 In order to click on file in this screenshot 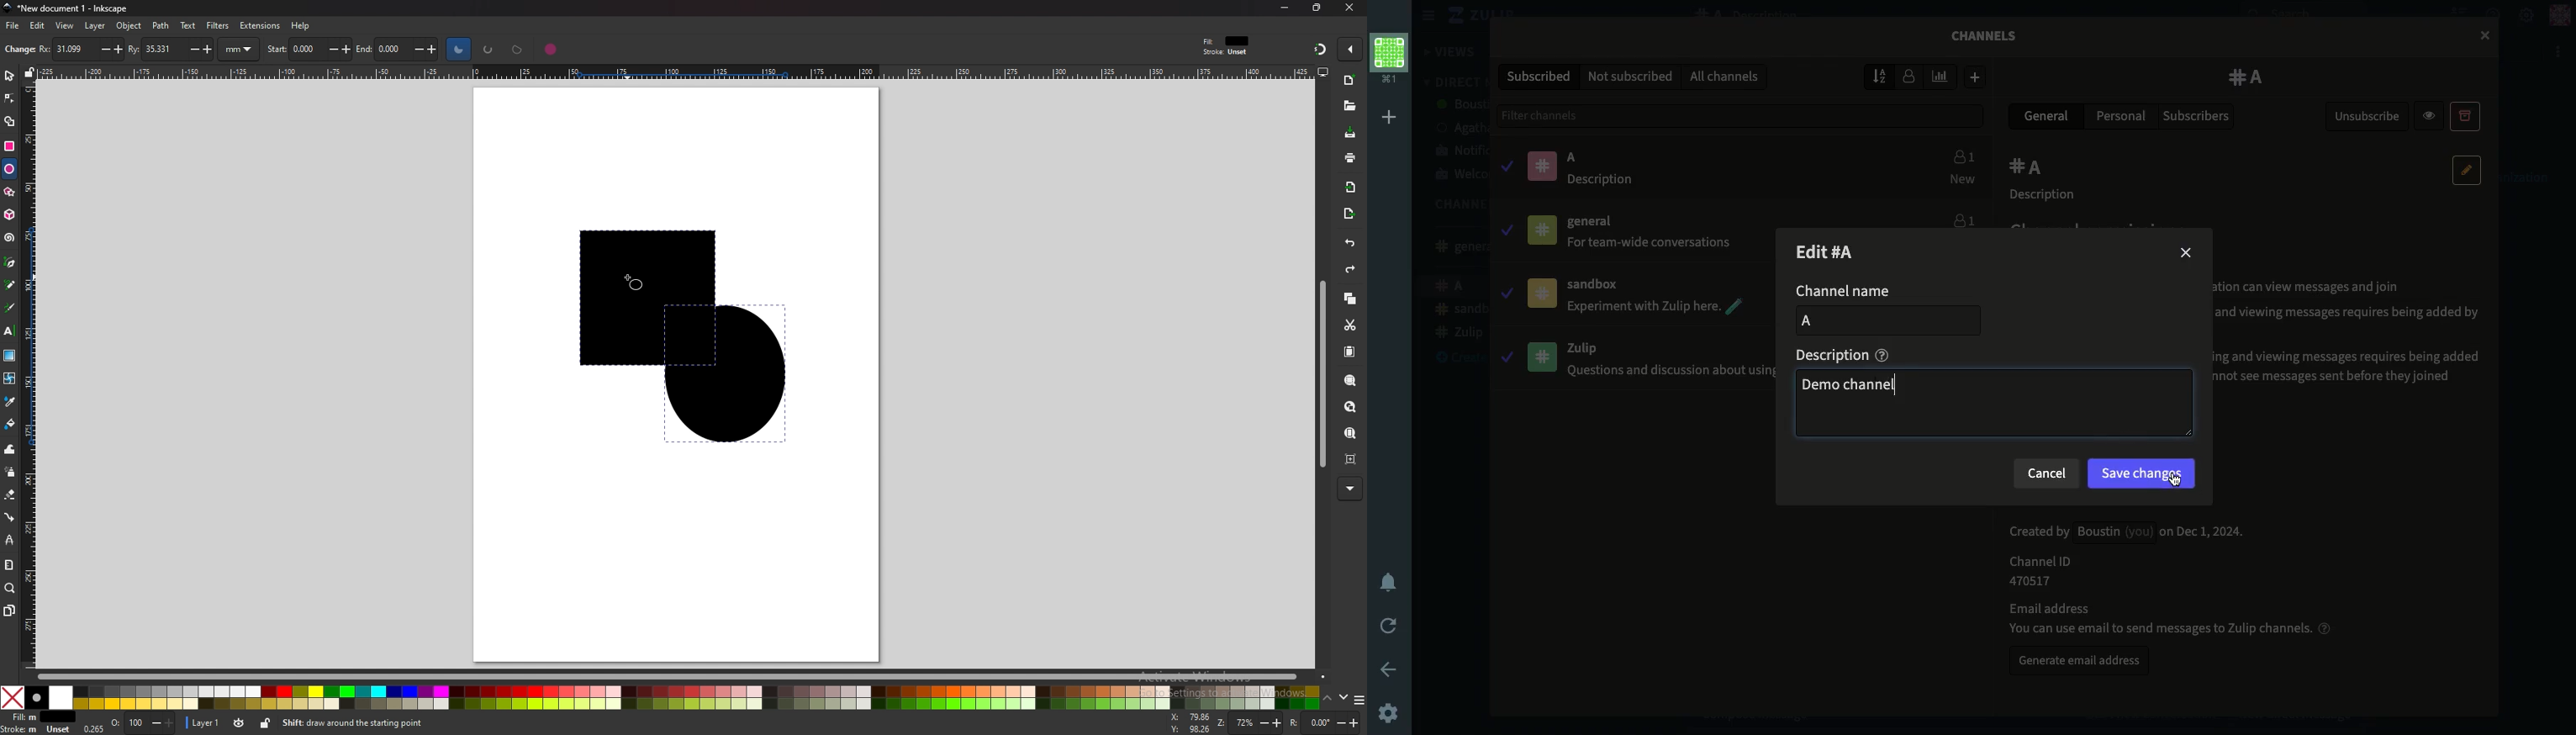, I will do `click(14, 26)`.